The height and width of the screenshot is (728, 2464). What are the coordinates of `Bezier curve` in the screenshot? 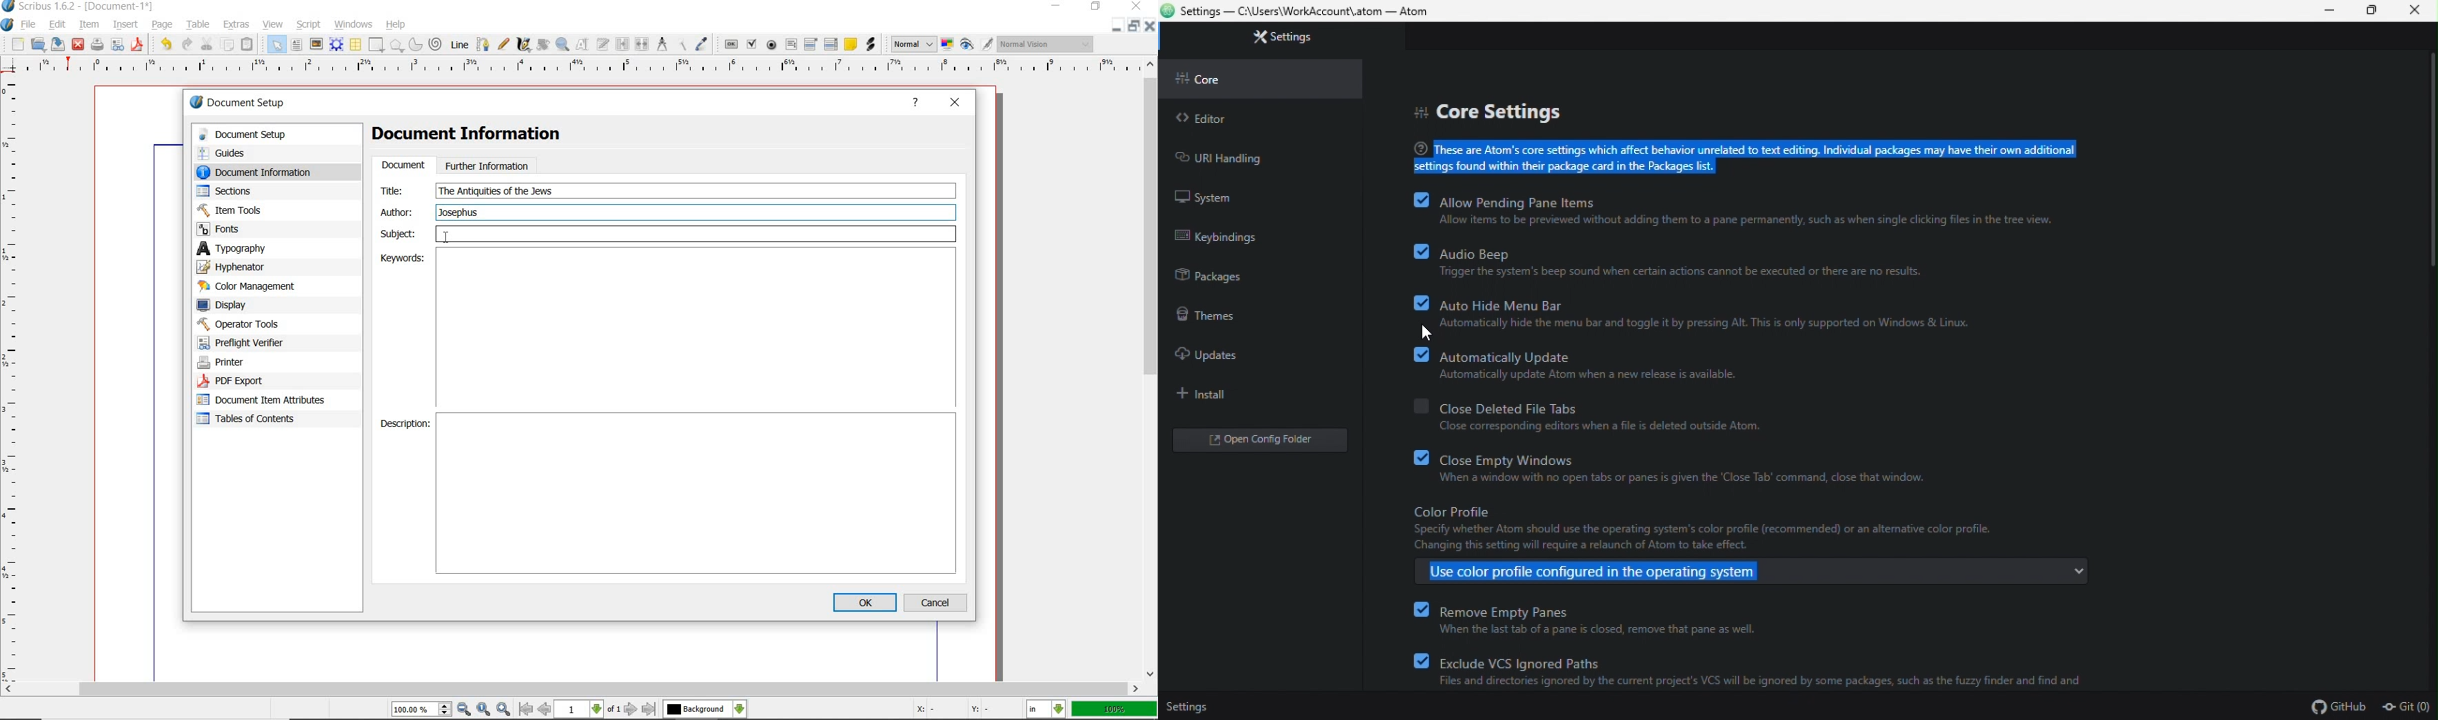 It's located at (483, 44).